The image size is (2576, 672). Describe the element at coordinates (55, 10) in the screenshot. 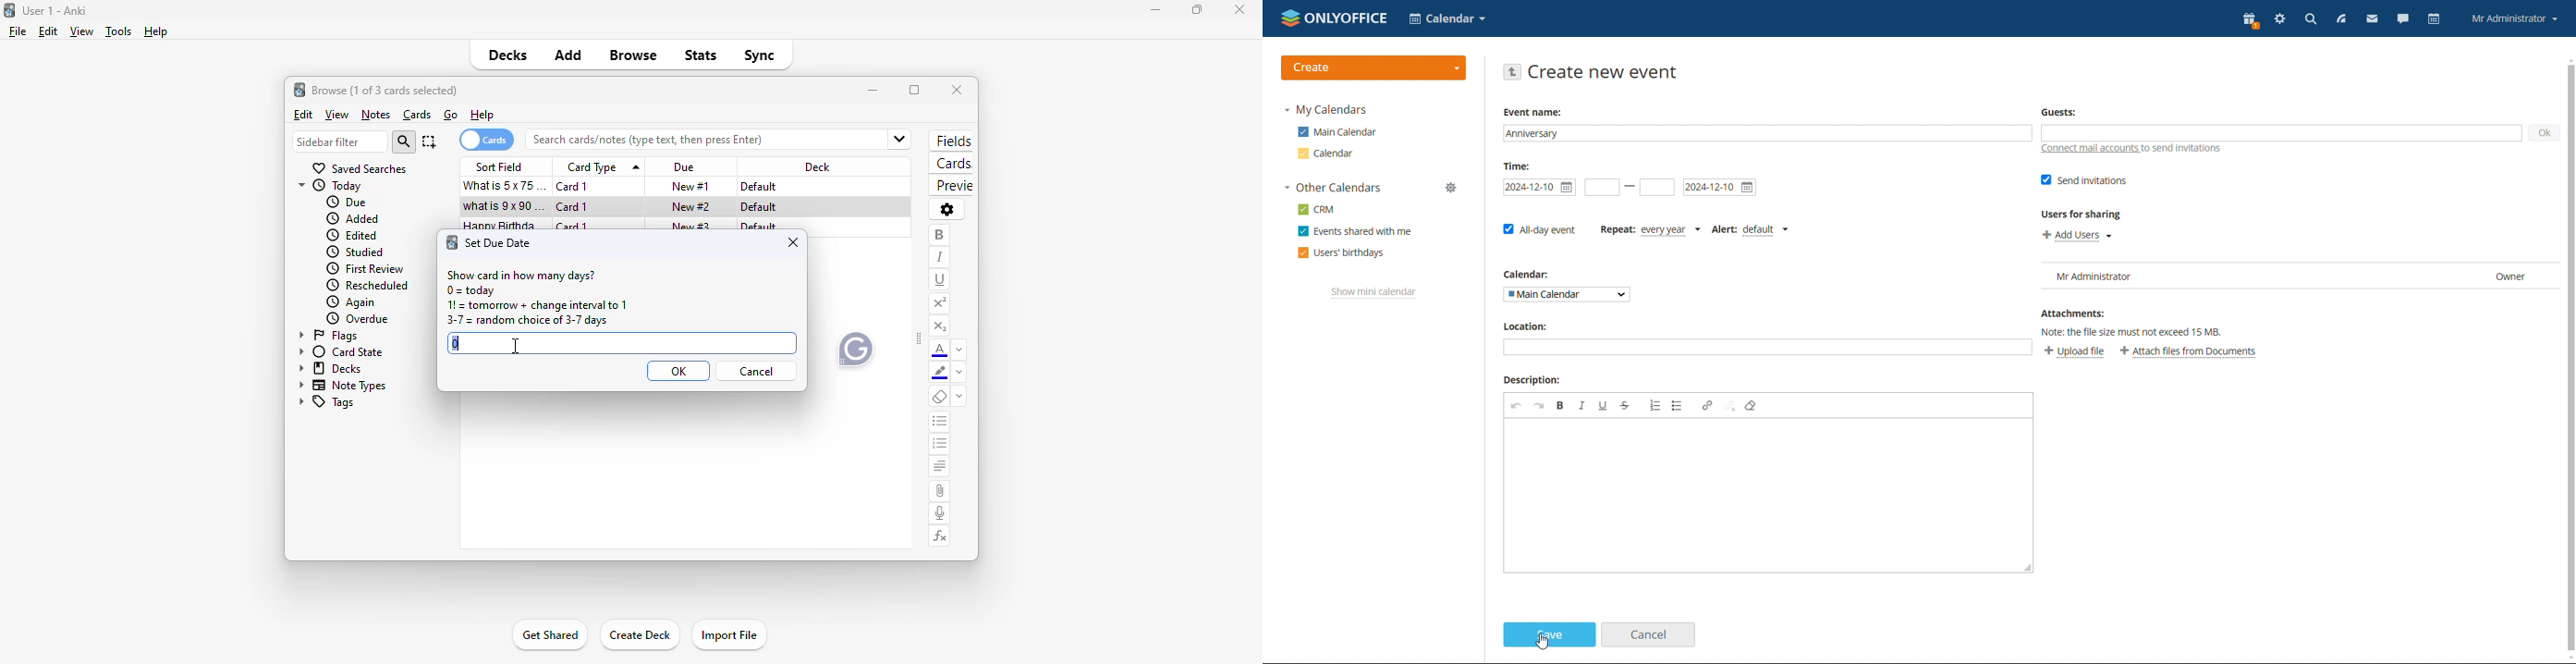

I see `User 1 - Anki` at that location.